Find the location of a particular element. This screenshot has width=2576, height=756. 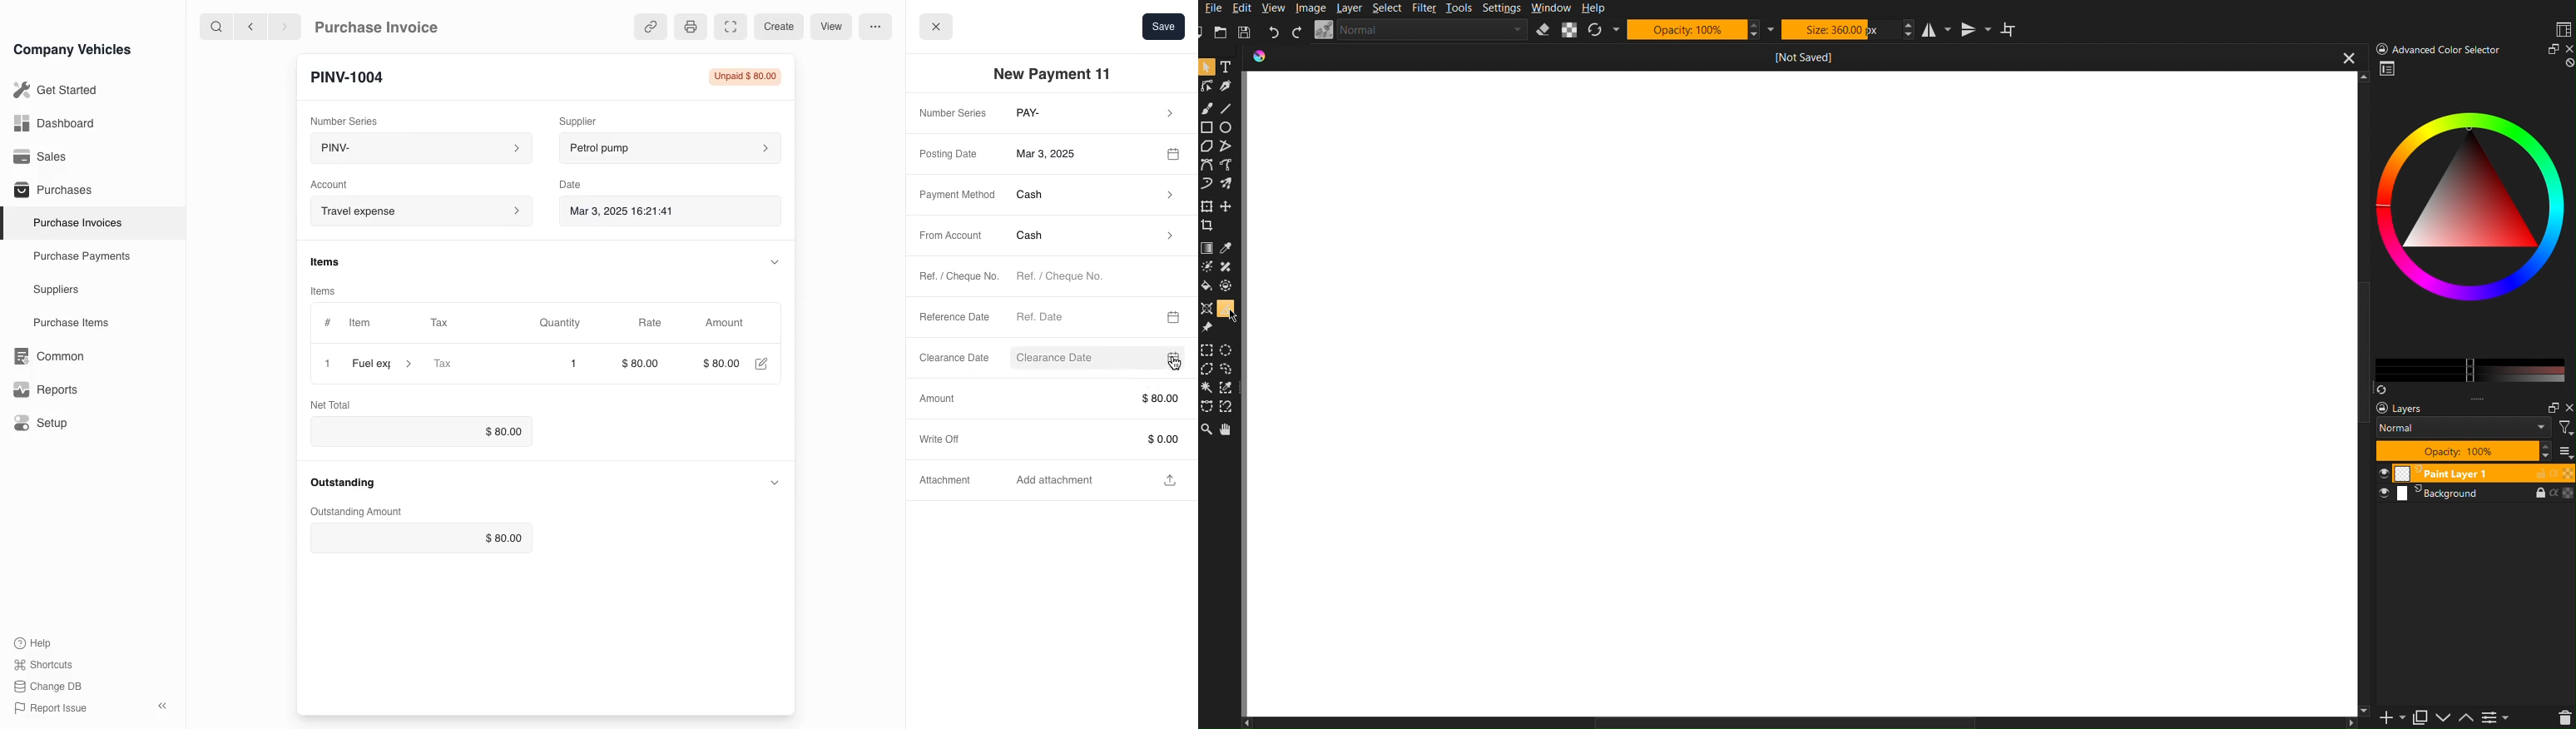

mar 3, 2025 is located at coordinates (1080, 152).